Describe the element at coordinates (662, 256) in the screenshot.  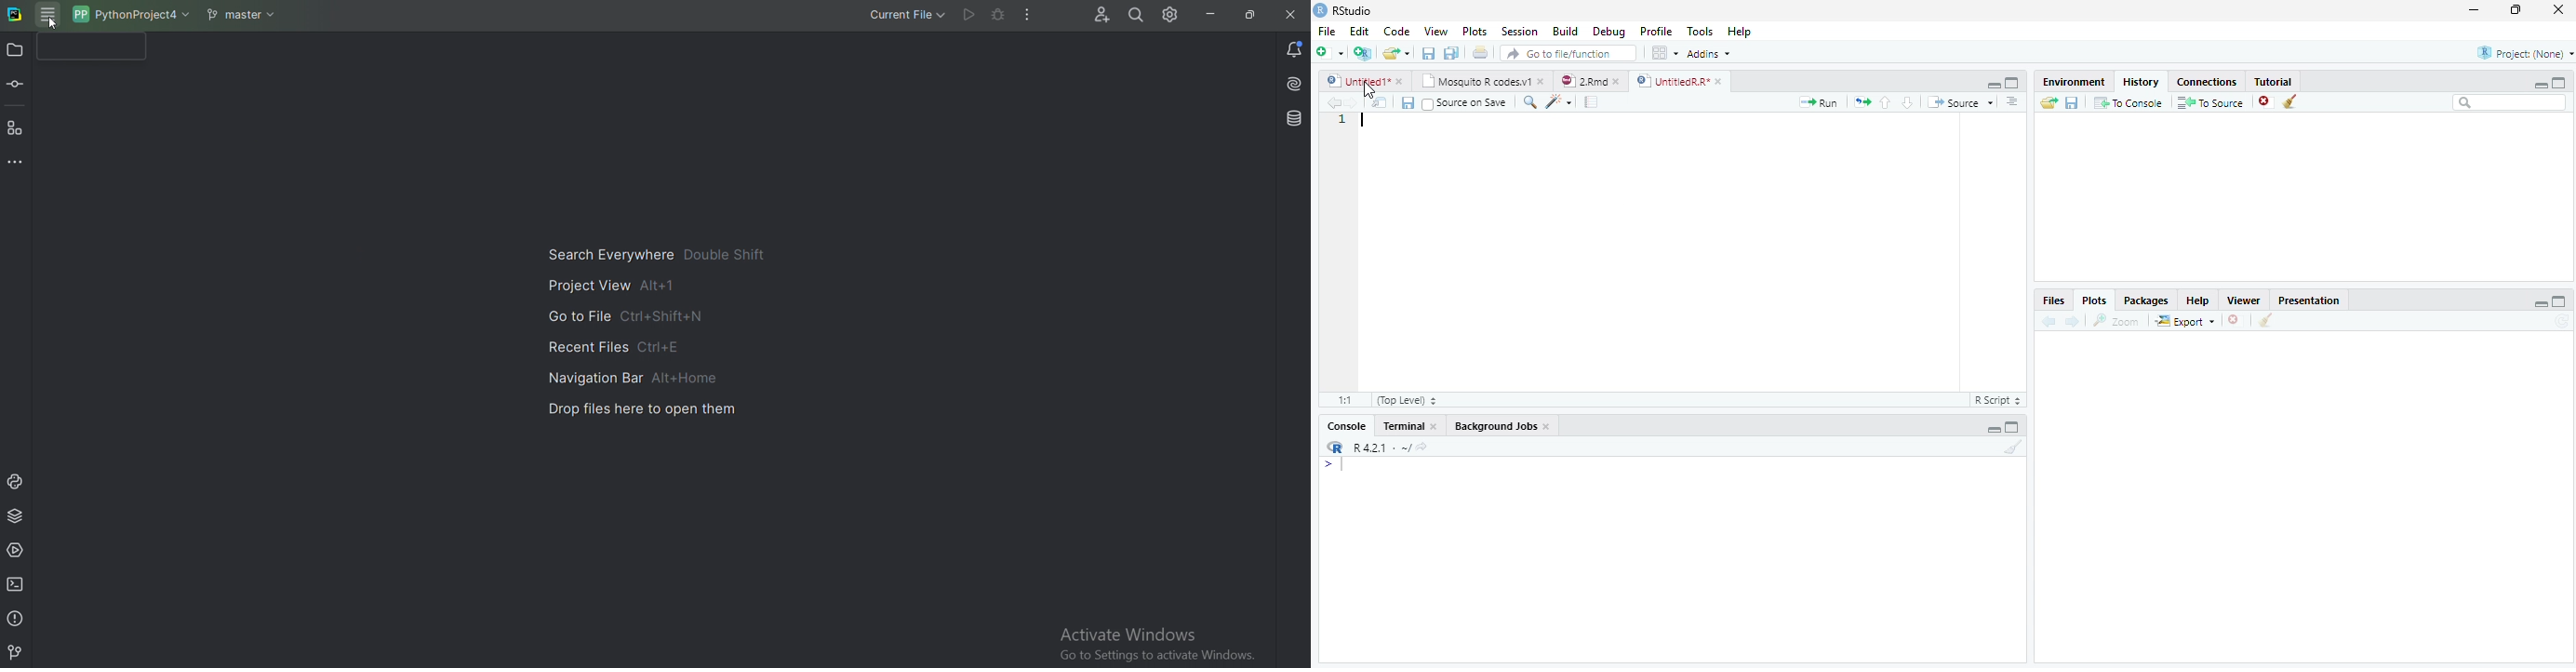
I see `Search Everywhere` at that location.